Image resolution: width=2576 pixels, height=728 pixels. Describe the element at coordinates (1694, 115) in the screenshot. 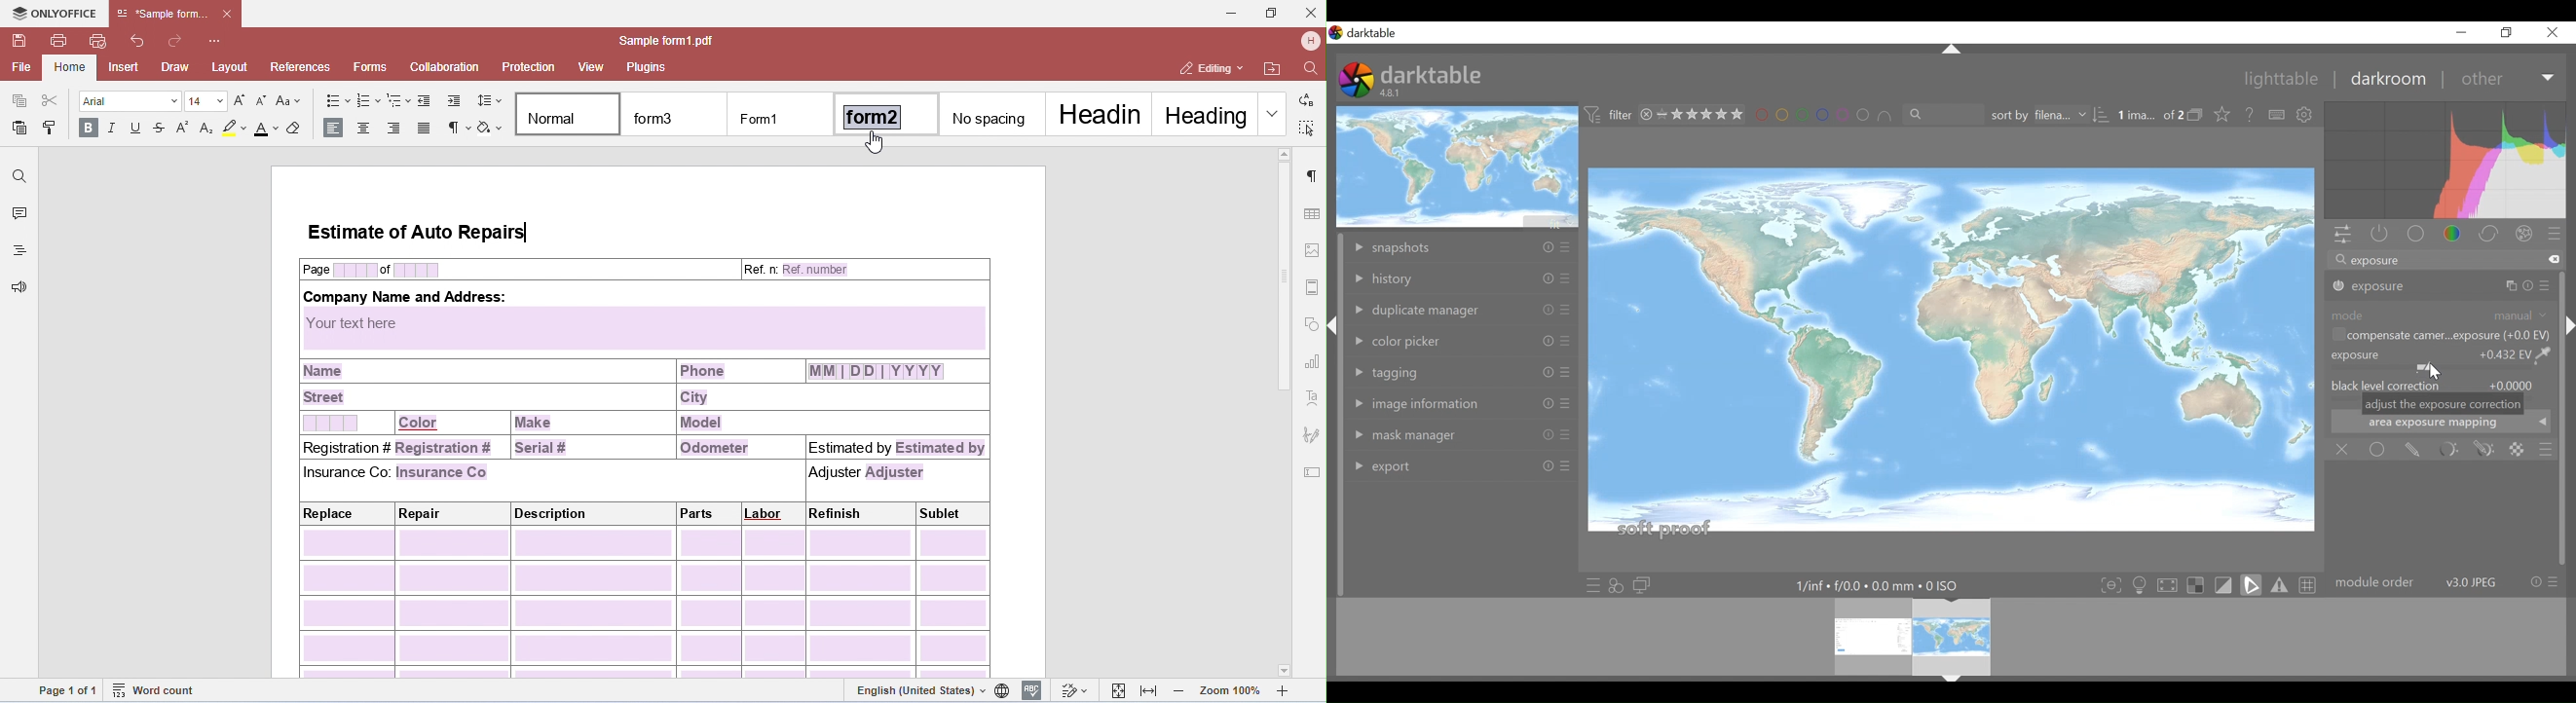

I see `range rating` at that location.